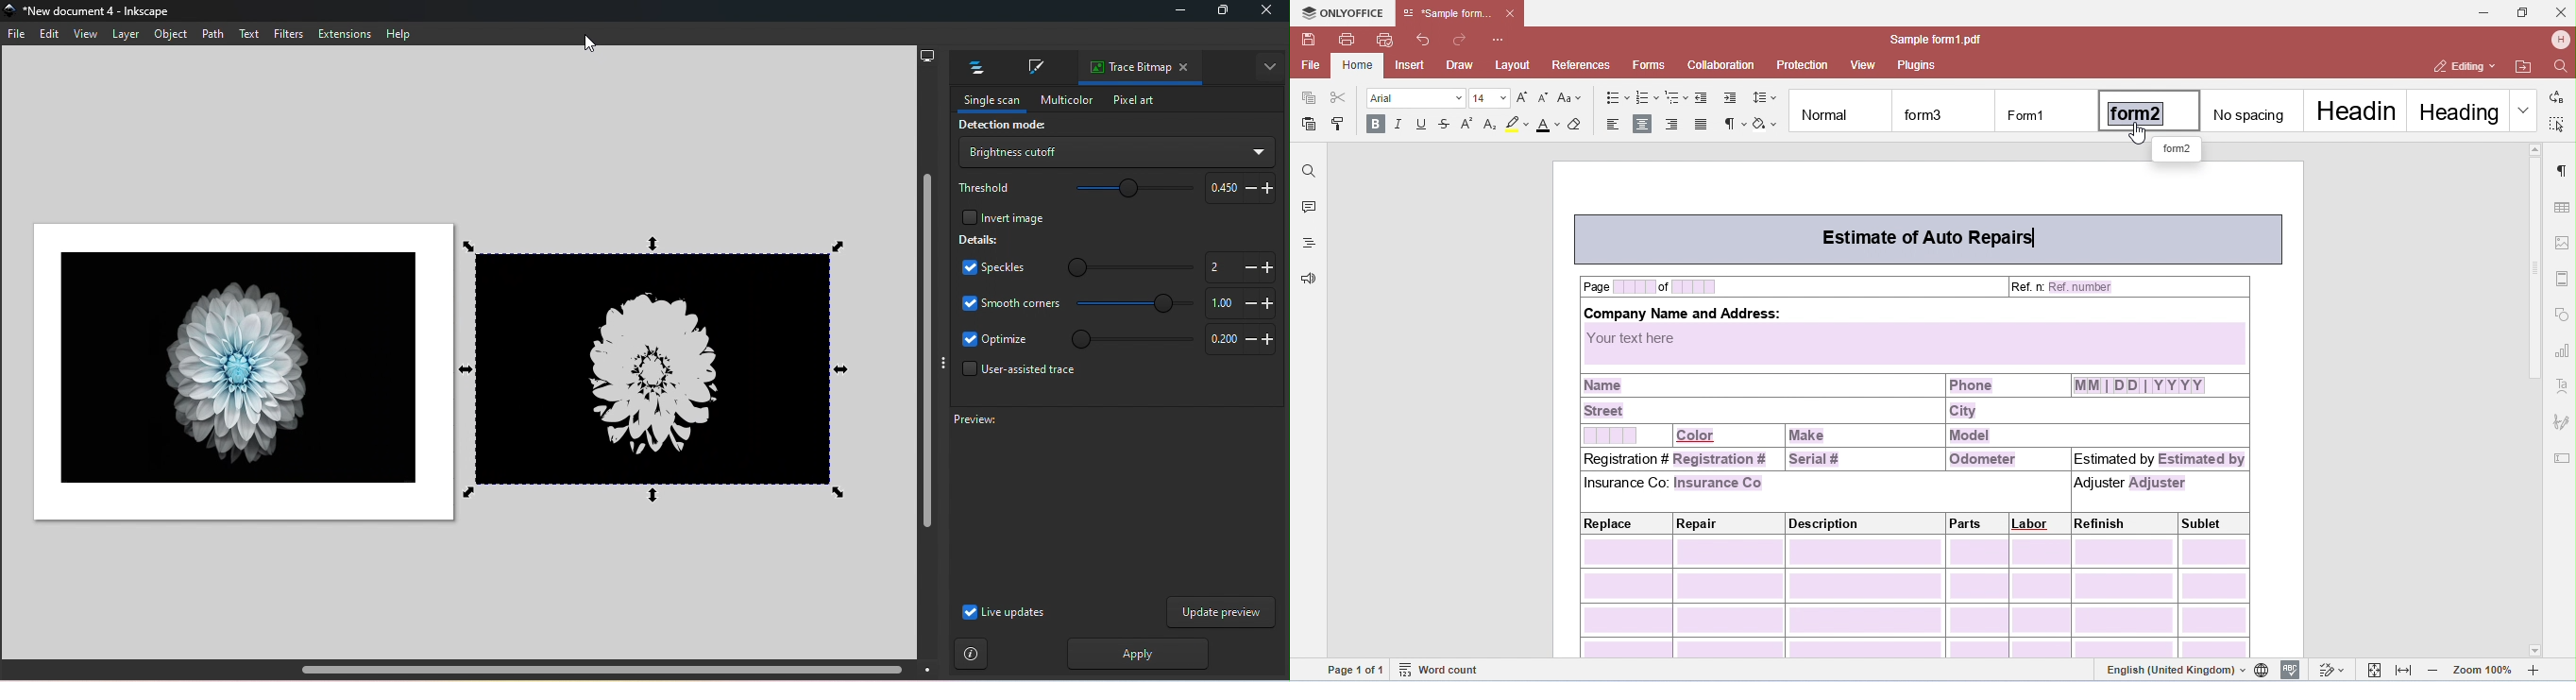 The height and width of the screenshot is (700, 2576). I want to click on Display options, so click(927, 54).